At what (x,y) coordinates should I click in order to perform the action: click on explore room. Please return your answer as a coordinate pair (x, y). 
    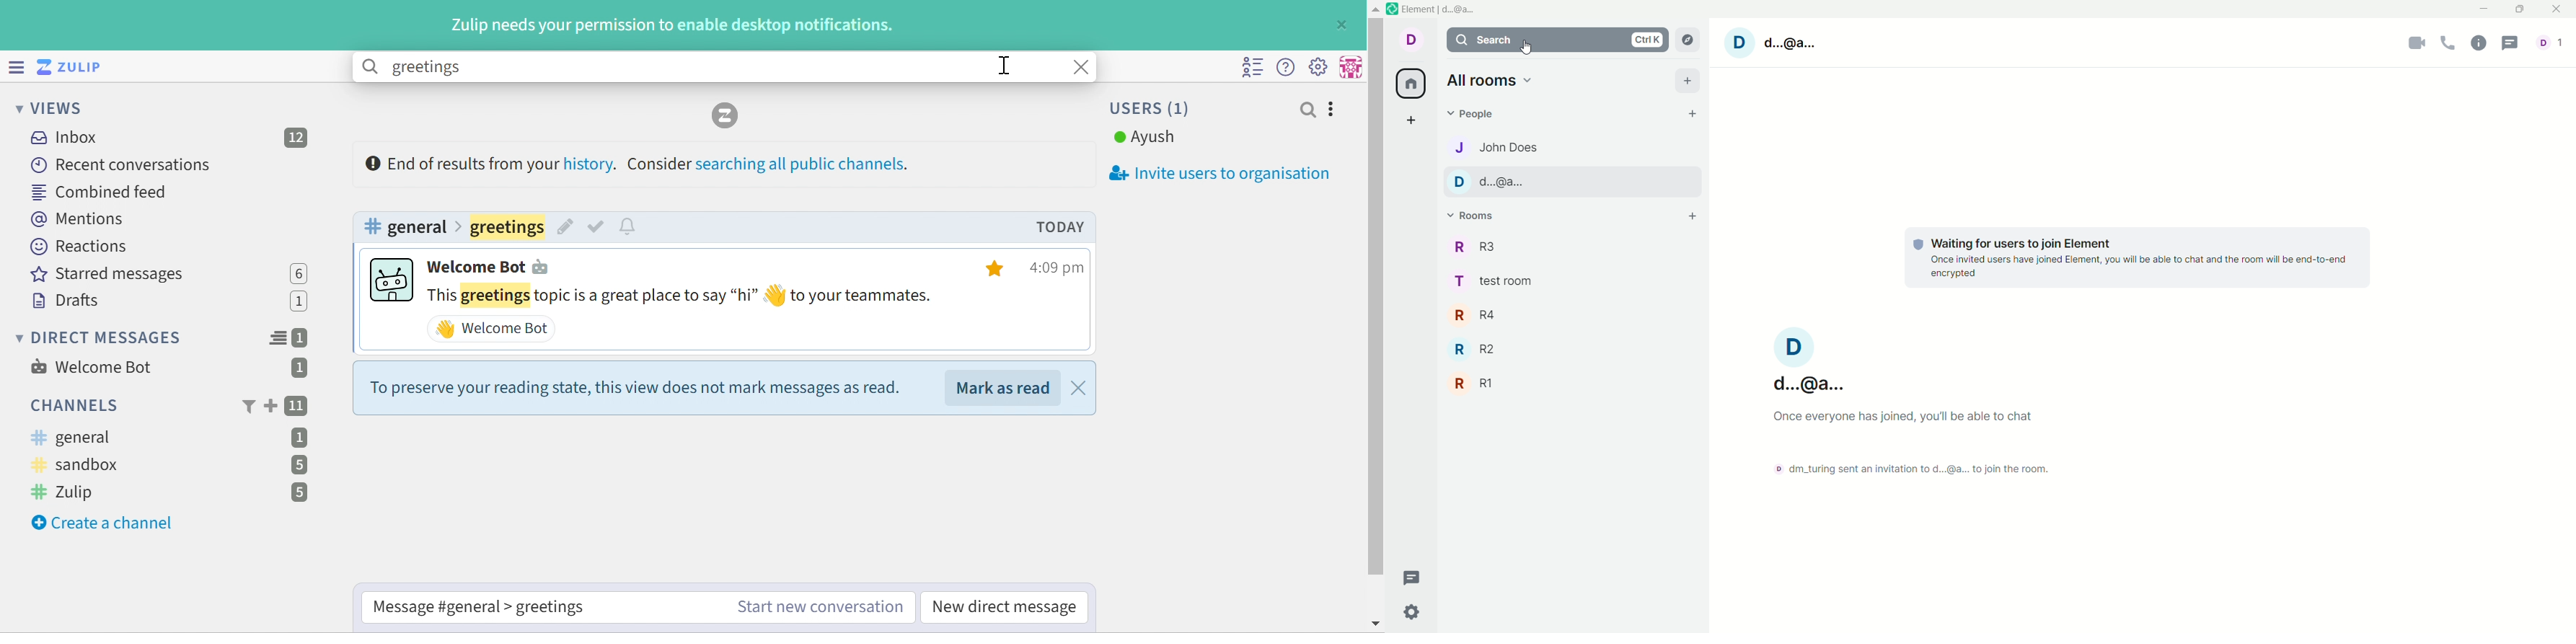
    Looking at the image, I should click on (1688, 39).